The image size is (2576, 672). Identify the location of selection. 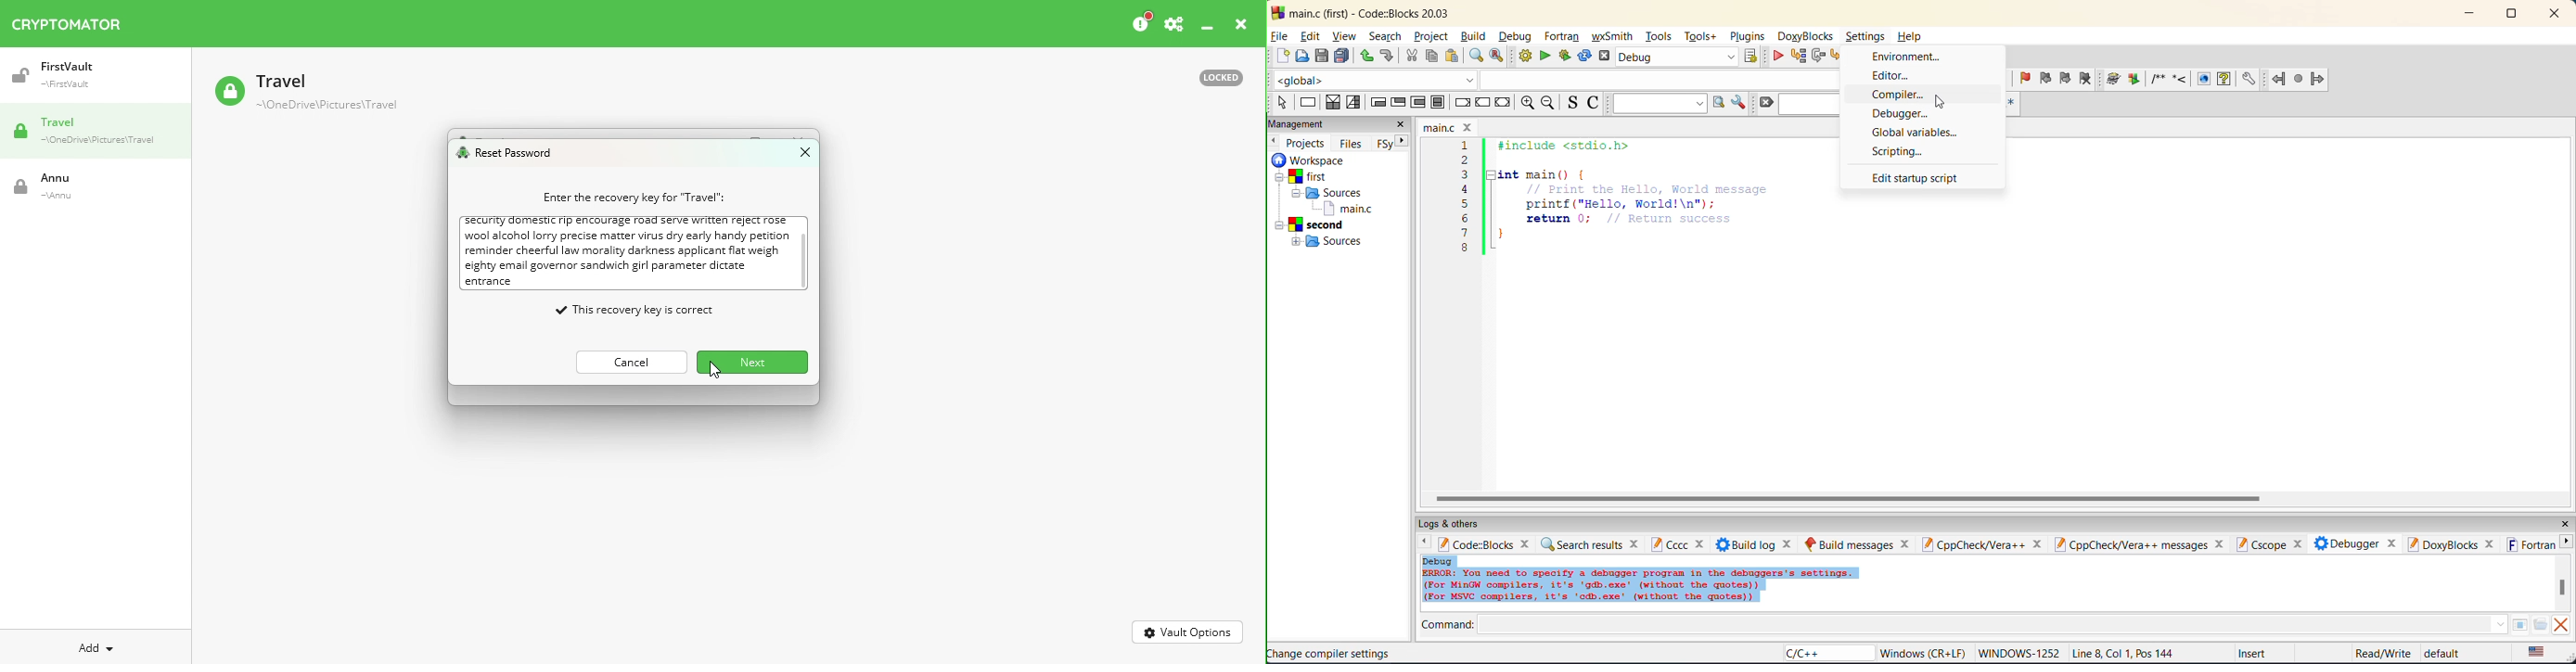
(1357, 103).